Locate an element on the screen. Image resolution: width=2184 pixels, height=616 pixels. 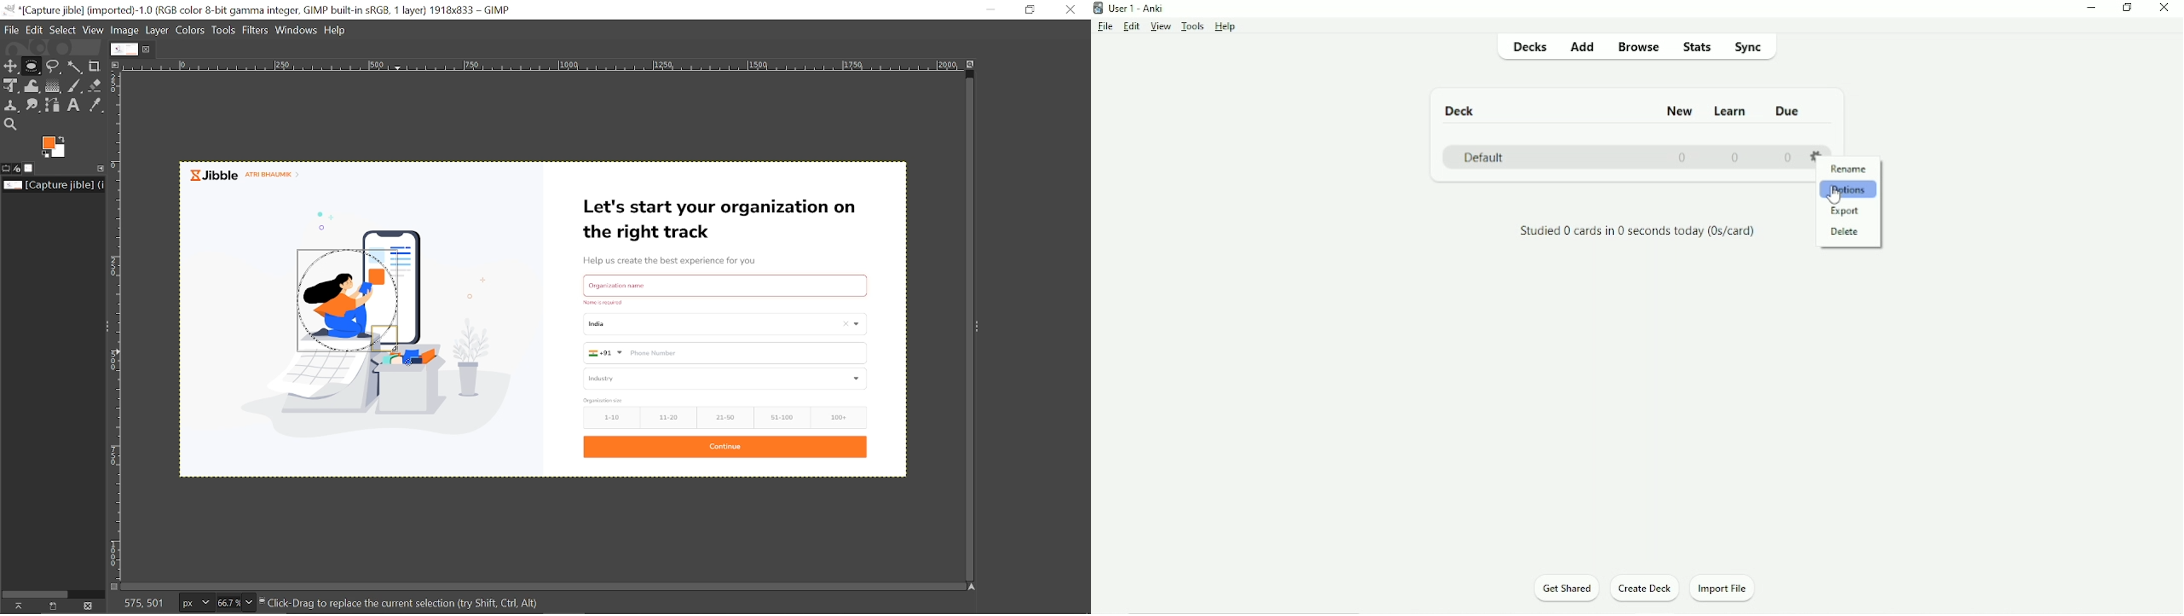
Eraser tool is located at coordinates (97, 85).